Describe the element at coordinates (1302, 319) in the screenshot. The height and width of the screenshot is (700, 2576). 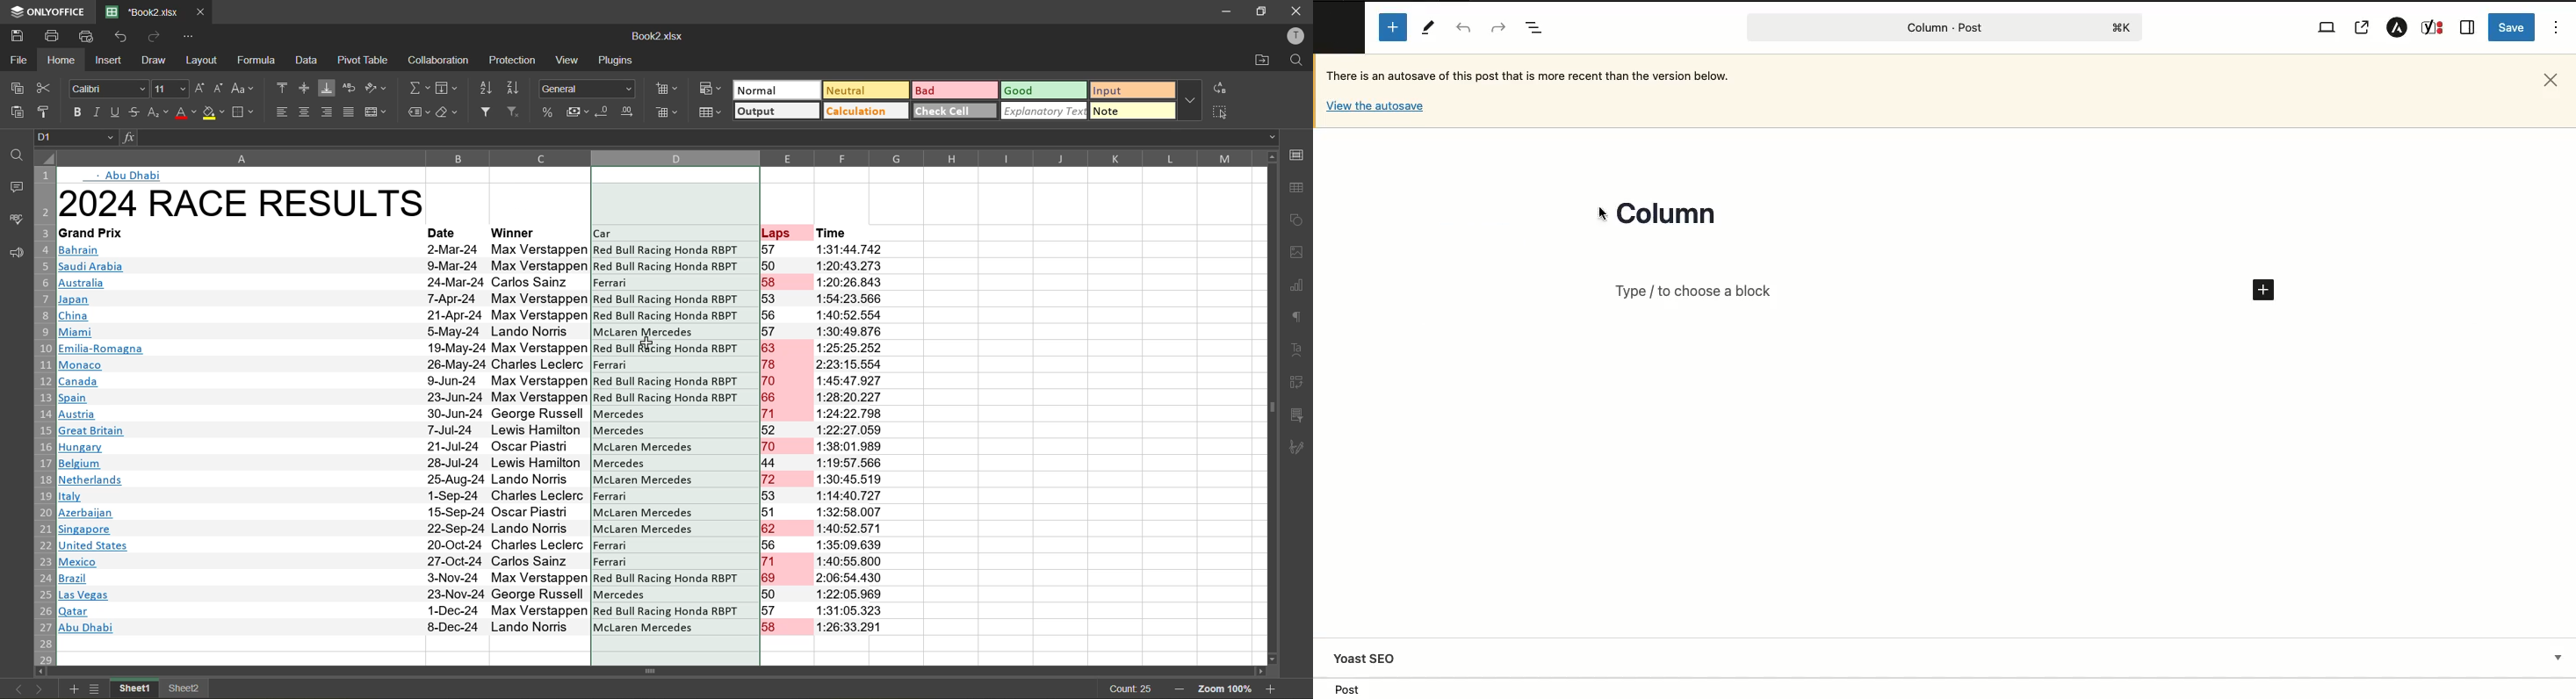
I see `paragraph` at that location.